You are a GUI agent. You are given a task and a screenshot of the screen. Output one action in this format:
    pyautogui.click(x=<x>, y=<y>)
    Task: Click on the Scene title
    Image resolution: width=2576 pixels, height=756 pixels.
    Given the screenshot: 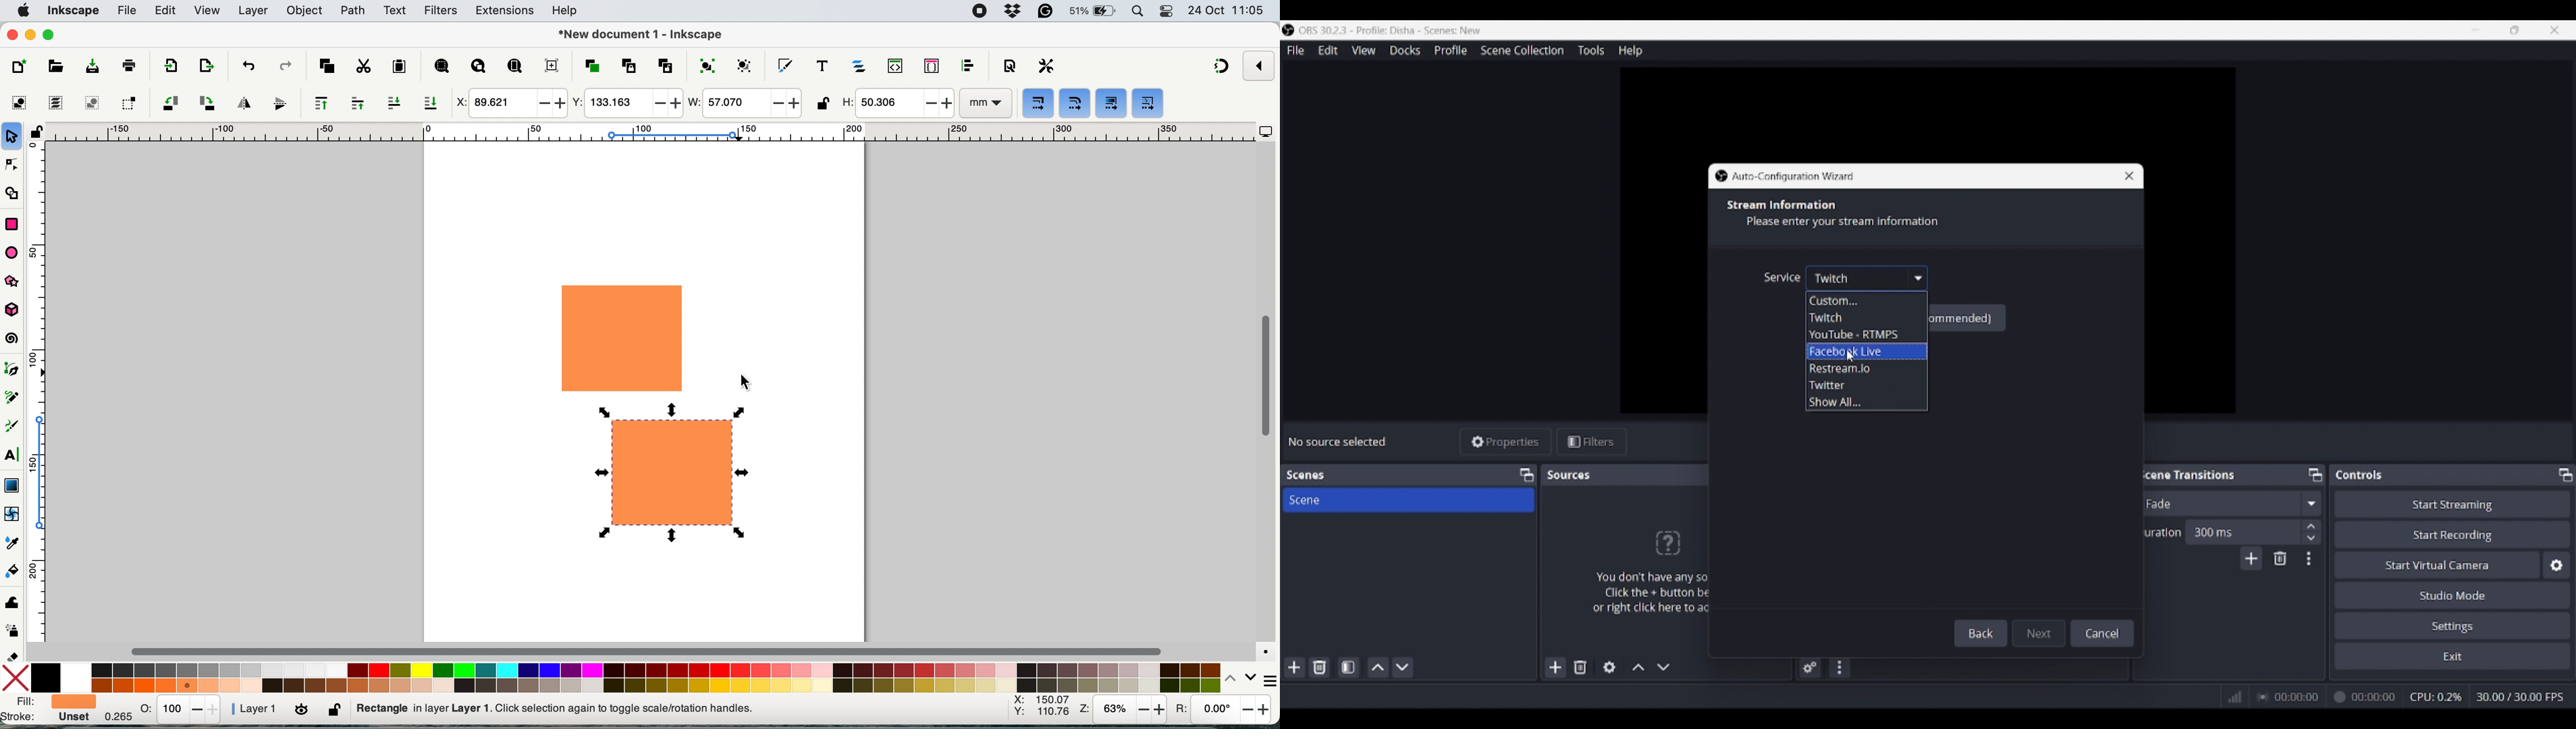 What is the action you would take?
    pyautogui.click(x=1408, y=500)
    